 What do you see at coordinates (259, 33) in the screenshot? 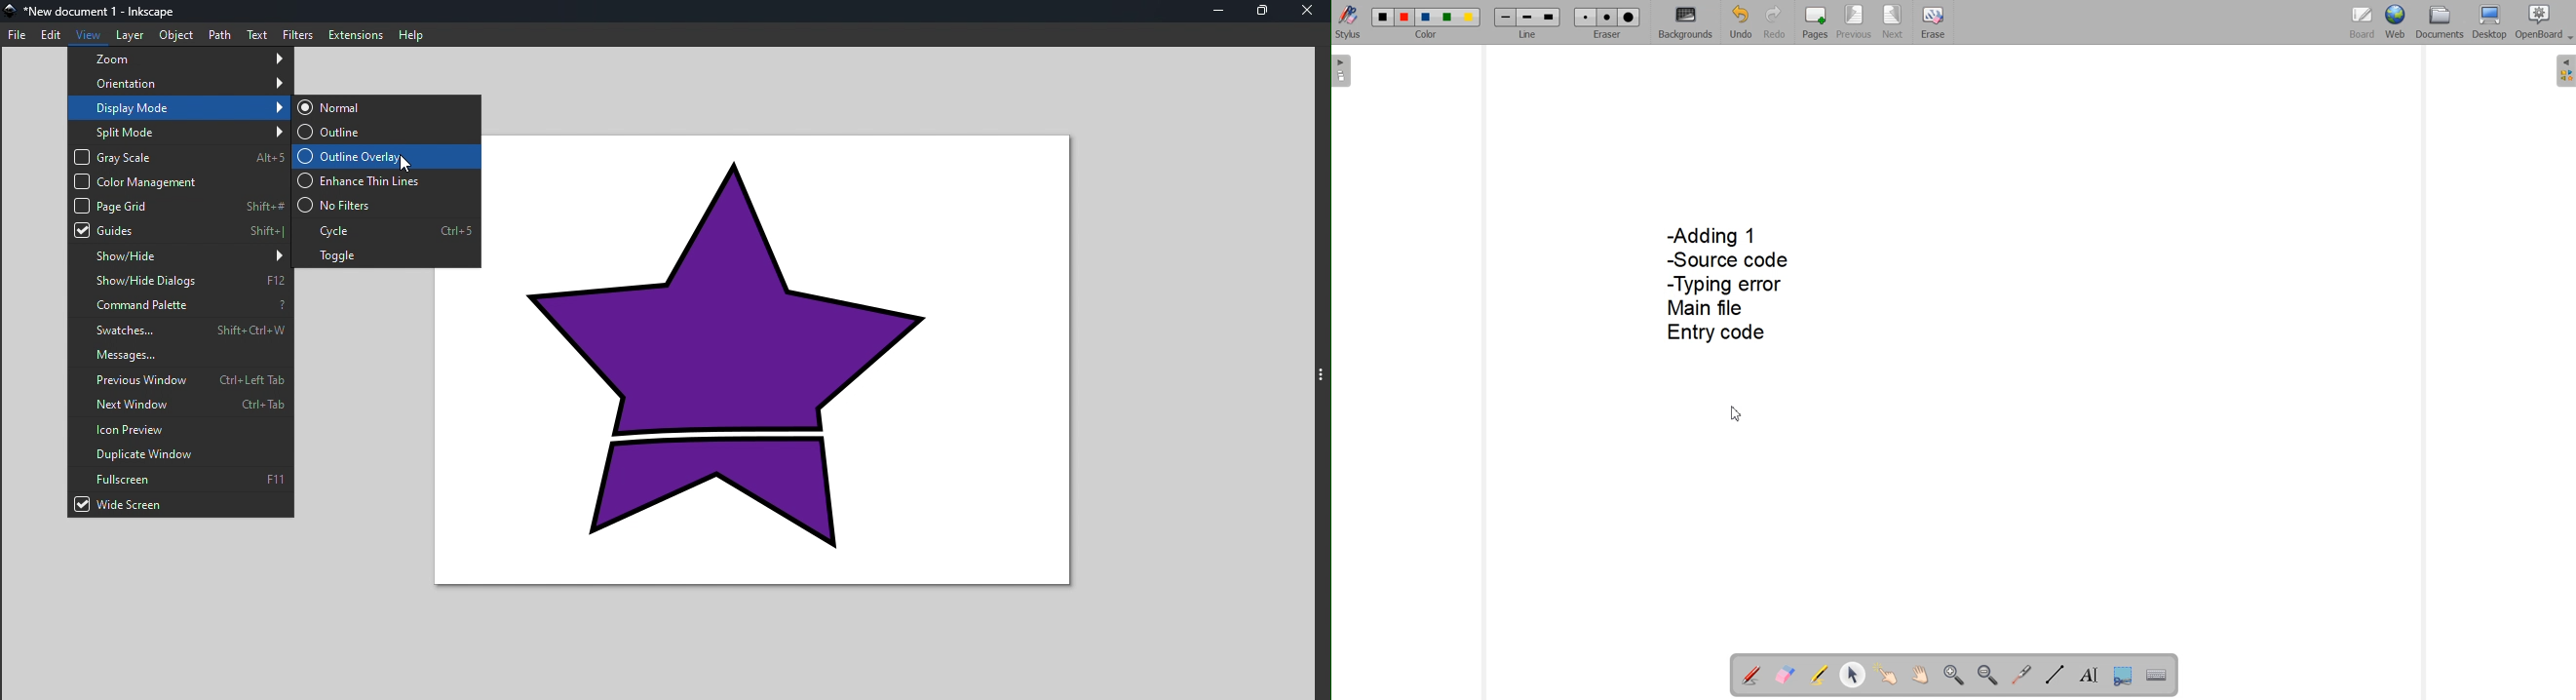
I see `Text` at bounding box center [259, 33].